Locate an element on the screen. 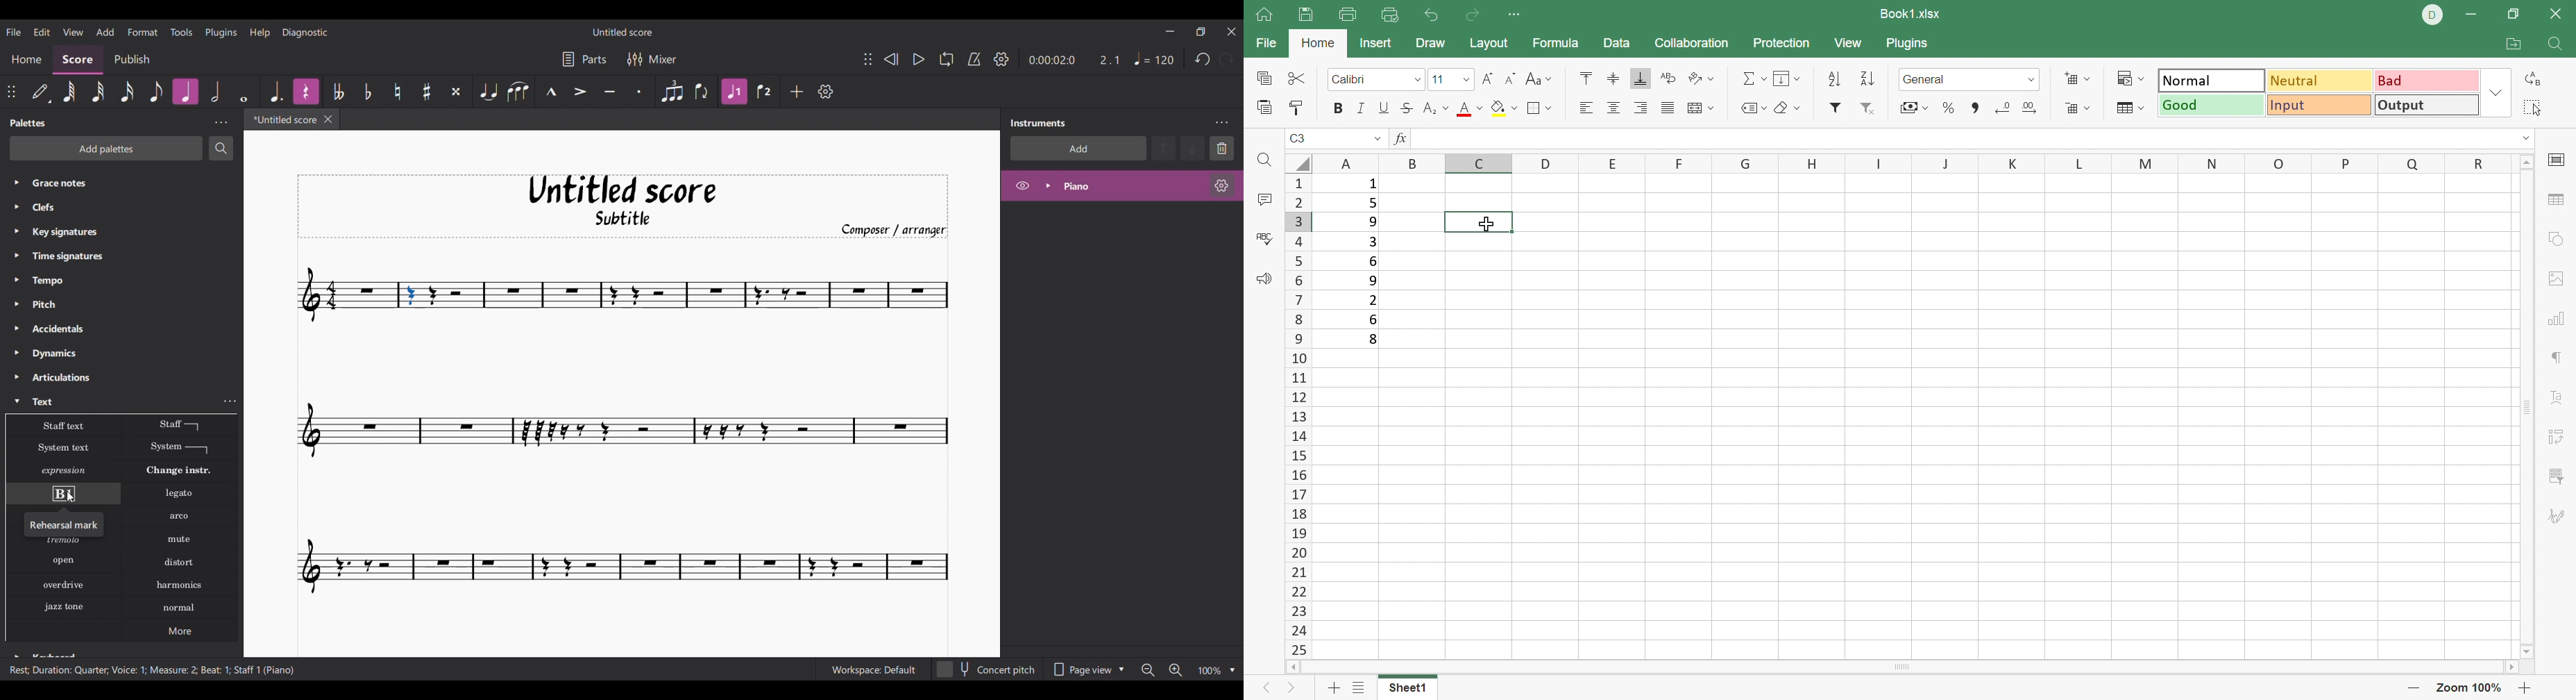  Font is located at coordinates (1365, 79).